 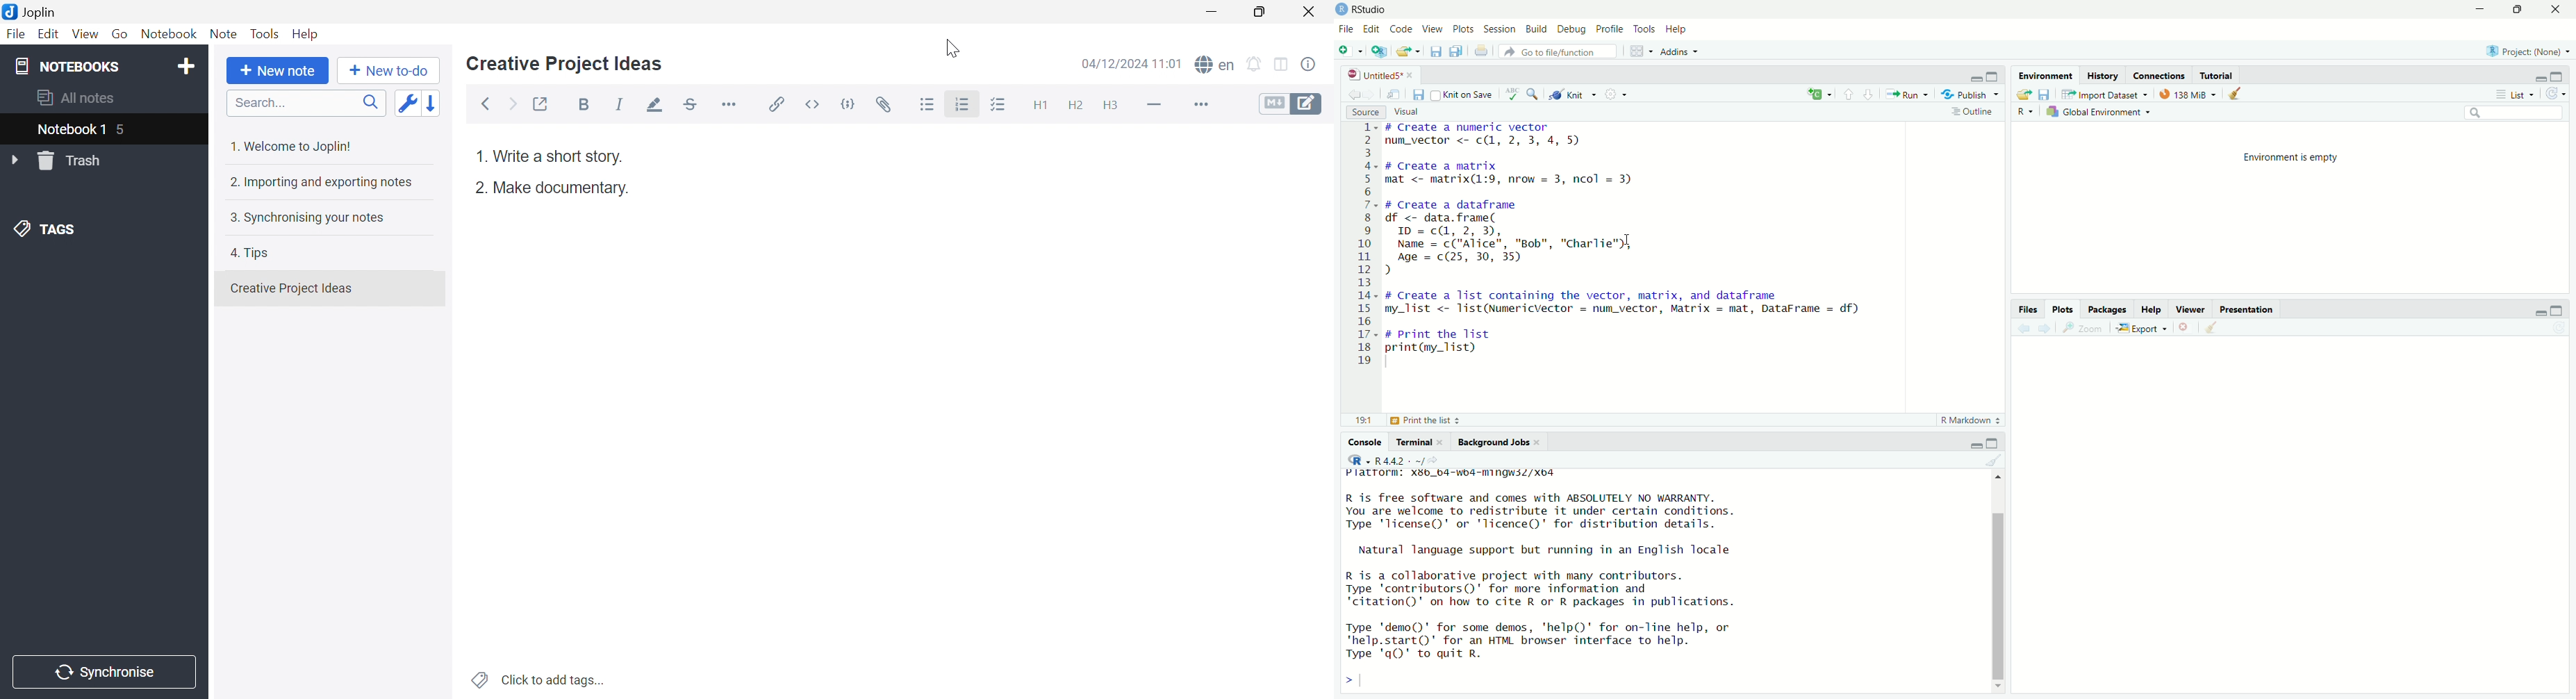 What do you see at coordinates (1677, 30) in the screenshot?
I see `Help` at bounding box center [1677, 30].